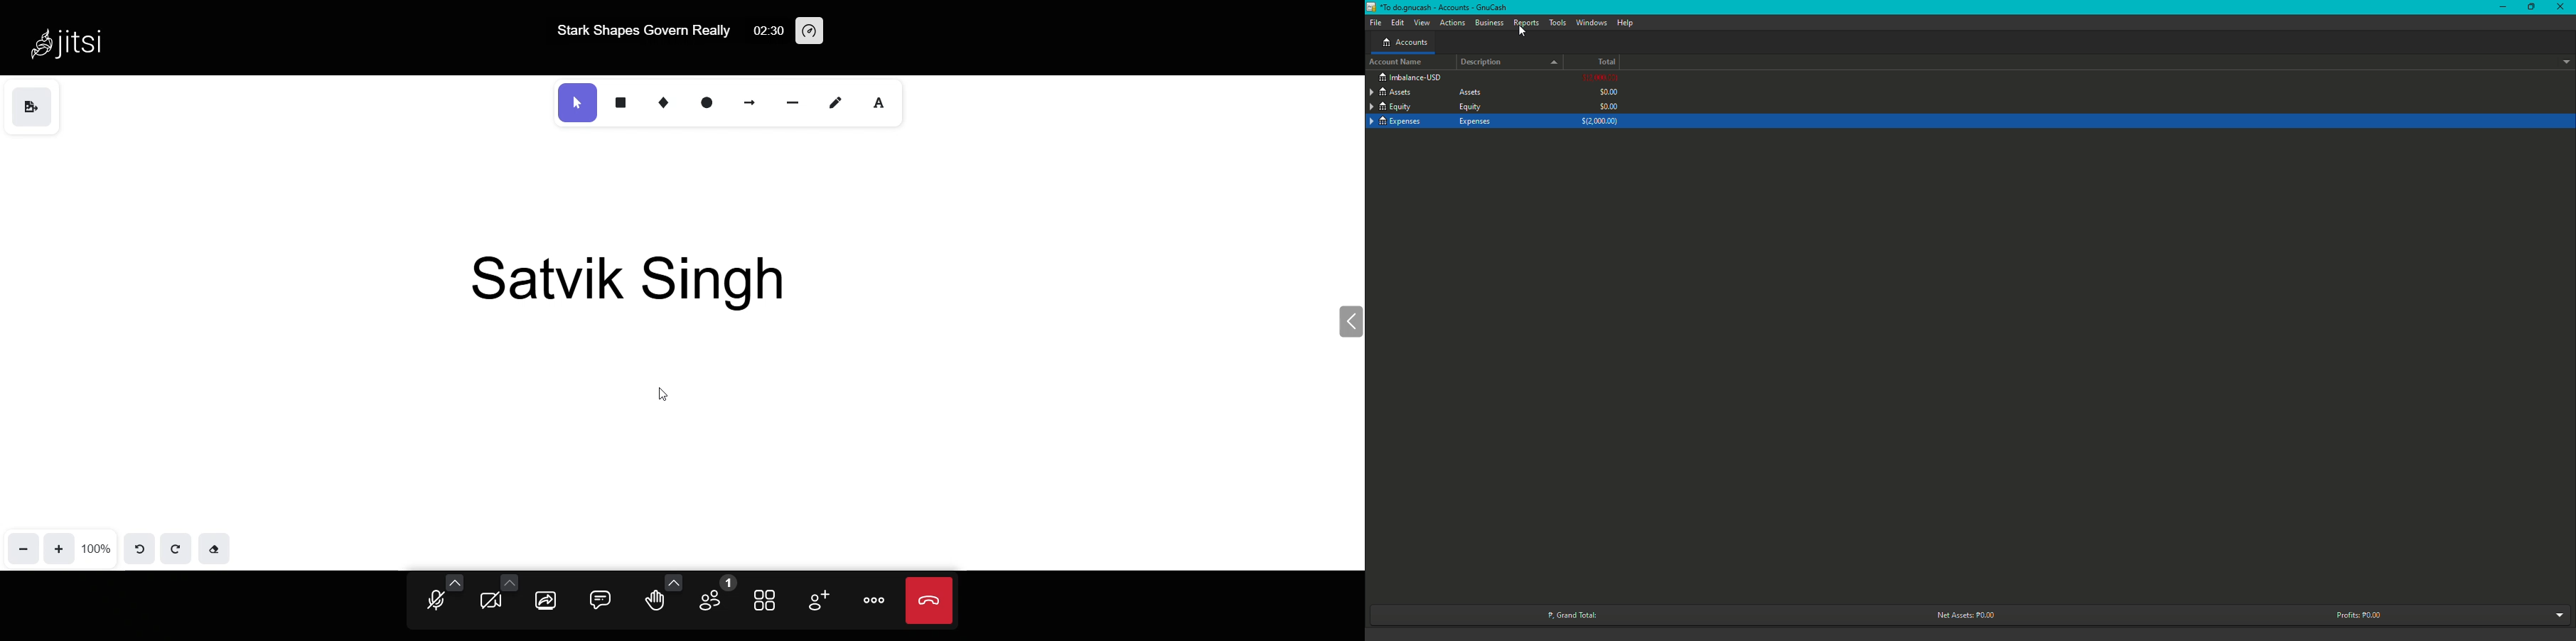 This screenshot has height=644, width=2576. Describe the element at coordinates (2359, 614) in the screenshot. I see `Profits` at that location.